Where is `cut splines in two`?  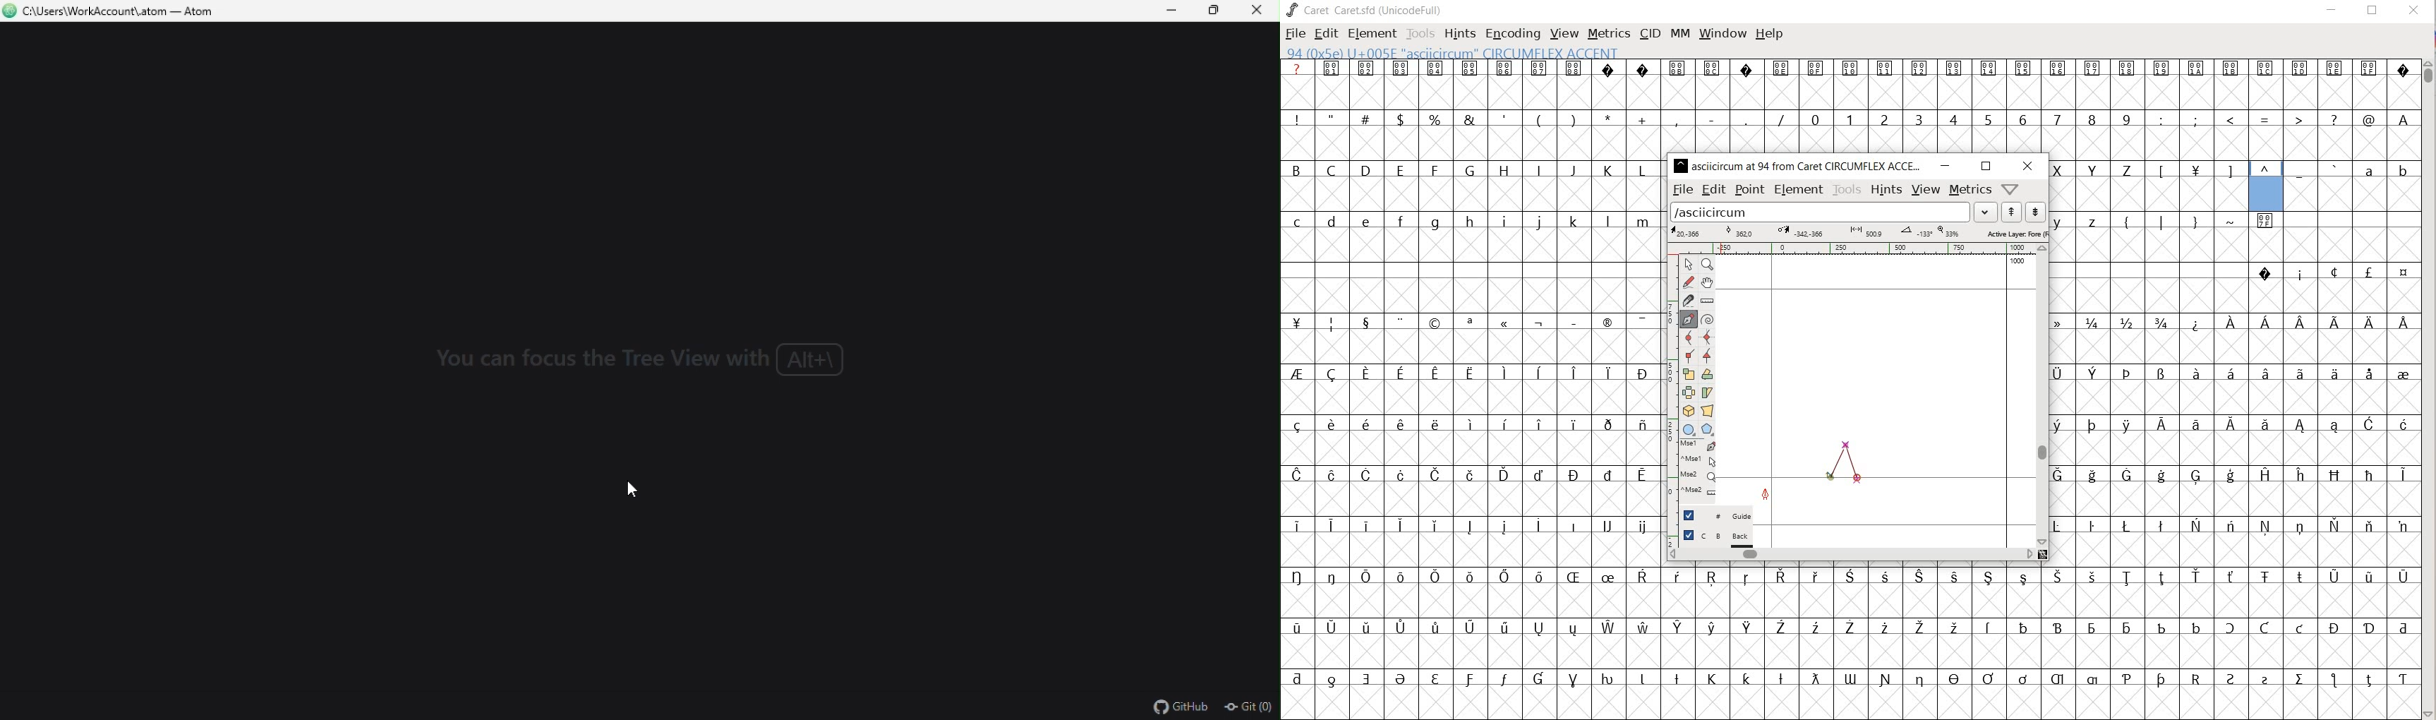 cut splines in two is located at coordinates (1687, 301).